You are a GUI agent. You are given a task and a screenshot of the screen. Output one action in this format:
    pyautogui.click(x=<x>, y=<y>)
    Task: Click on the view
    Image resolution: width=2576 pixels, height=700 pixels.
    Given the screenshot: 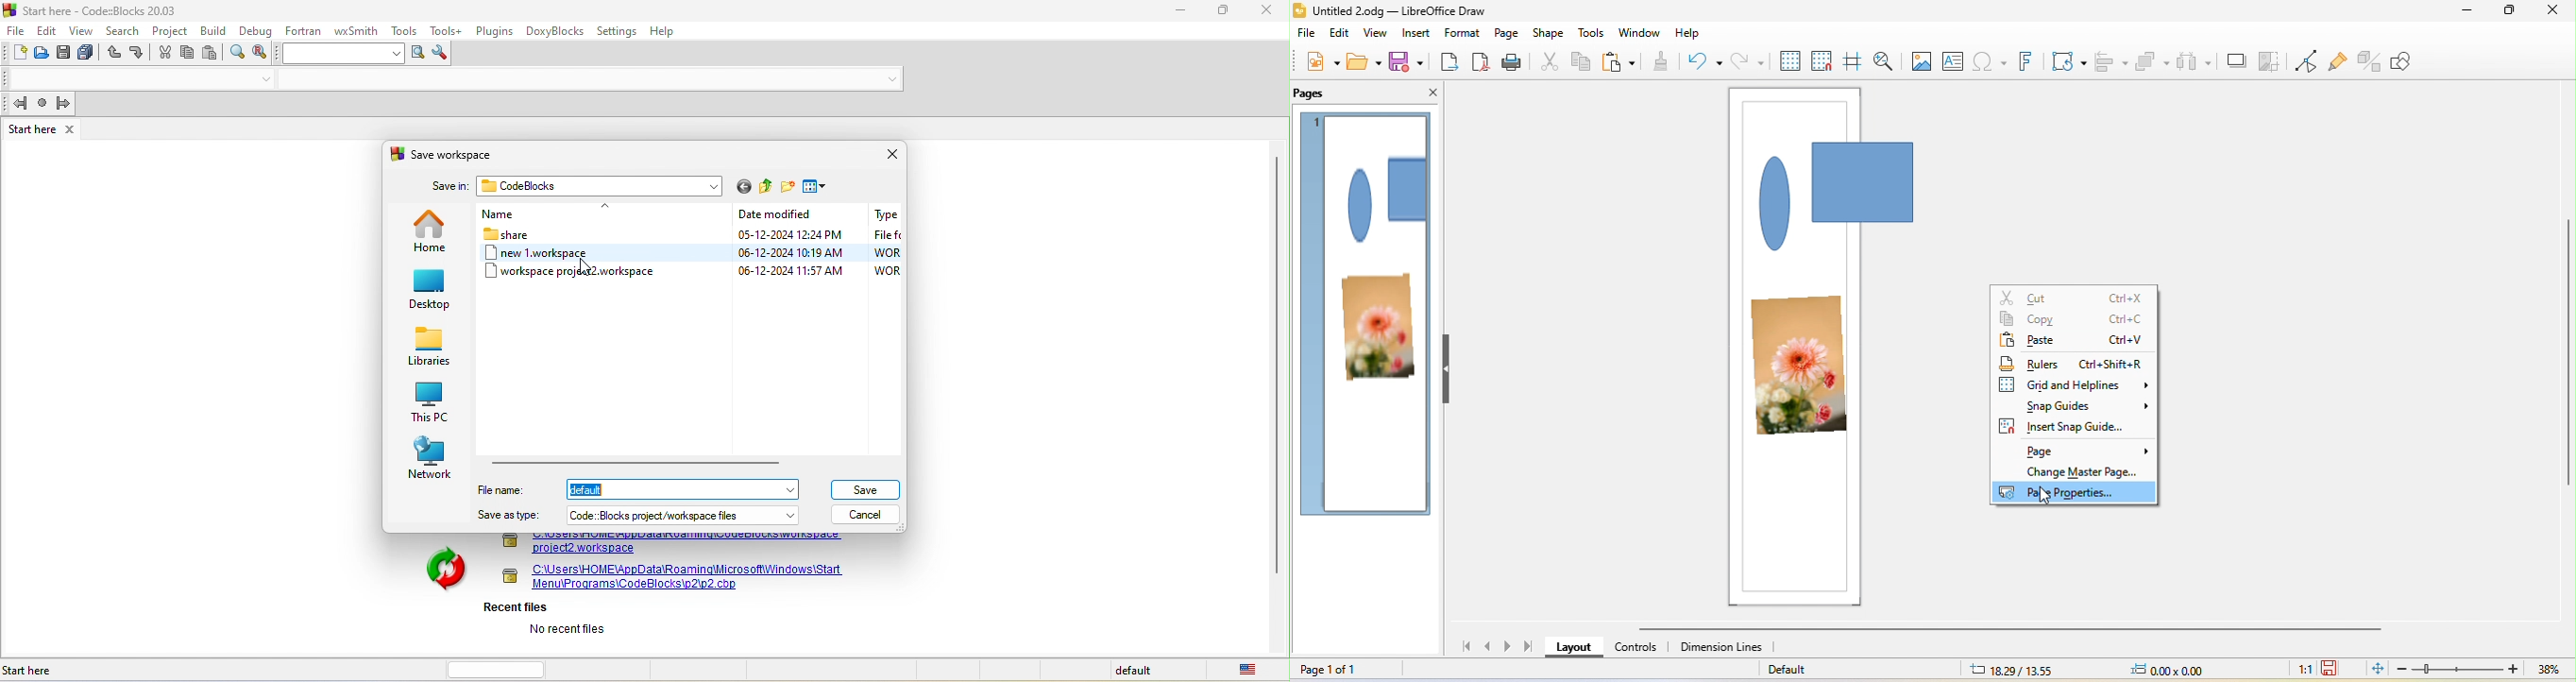 What is the action you would take?
    pyautogui.click(x=81, y=30)
    